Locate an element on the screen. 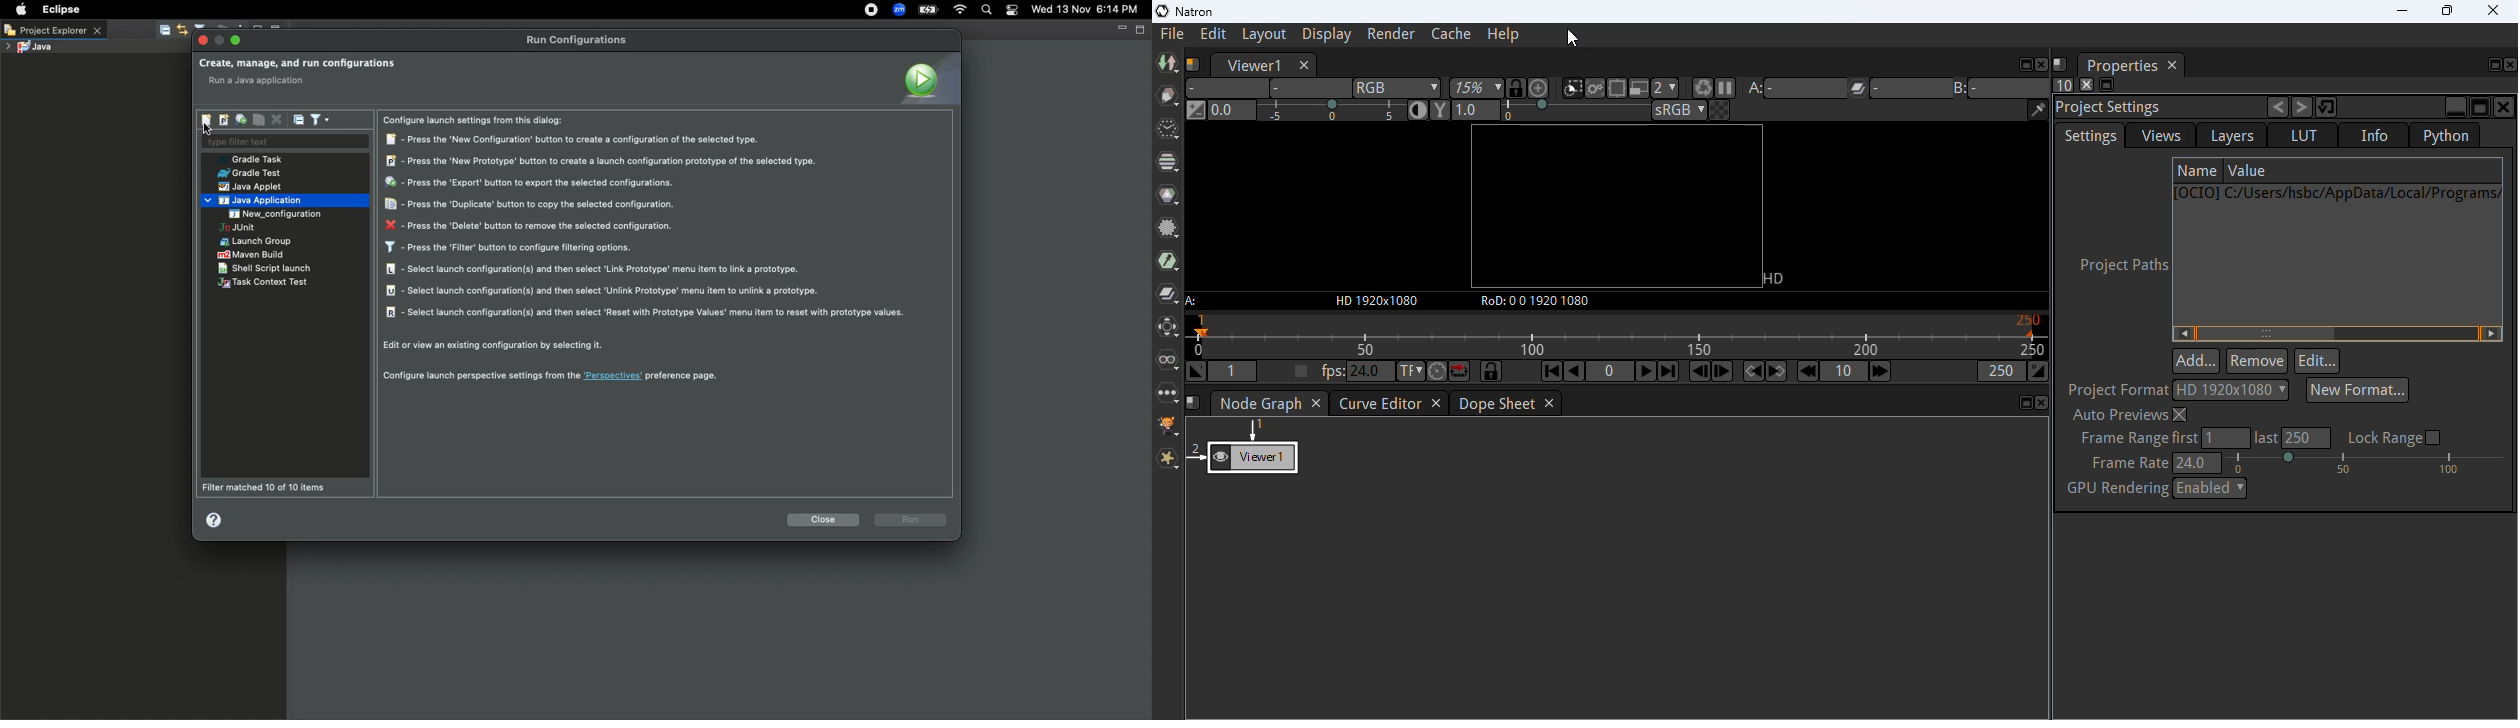 This screenshot has width=2520, height=728. New launch configuration prototype is located at coordinates (222, 120).